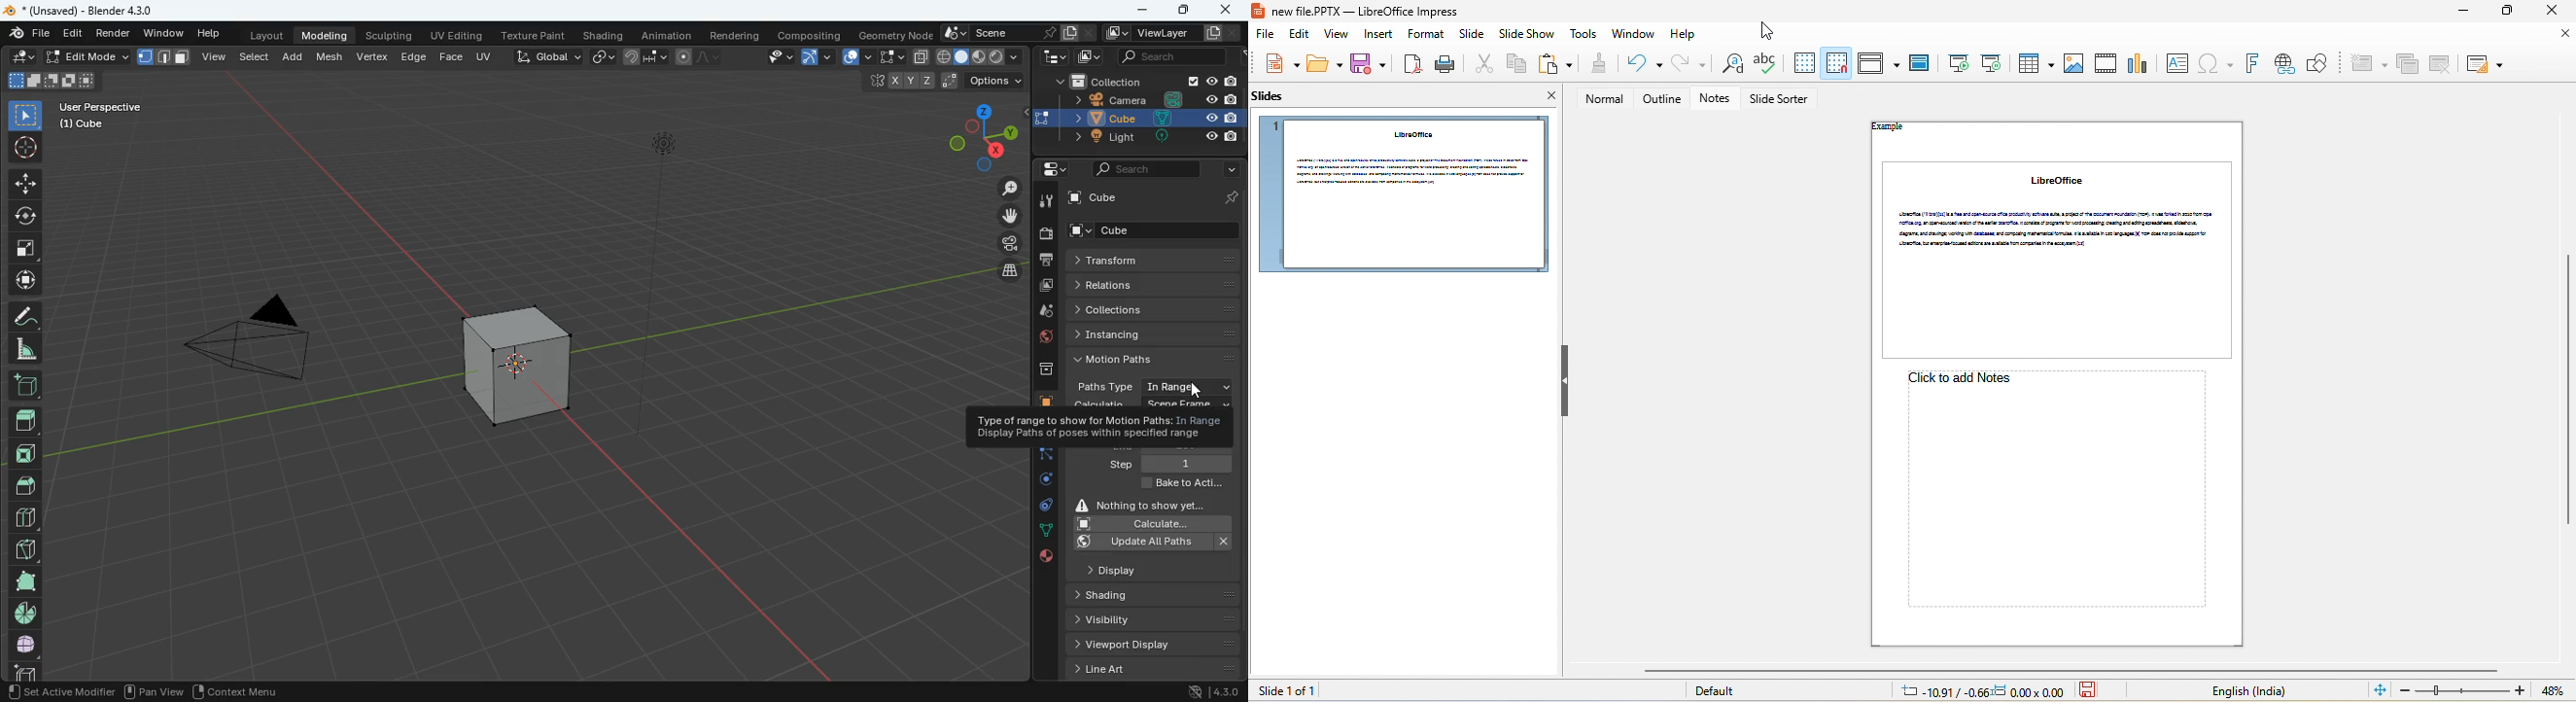 The height and width of the screenshot is (728, 2576). Describe the element at coordinates (1527, 36) in the screenshot. I see `slide show` at that location.